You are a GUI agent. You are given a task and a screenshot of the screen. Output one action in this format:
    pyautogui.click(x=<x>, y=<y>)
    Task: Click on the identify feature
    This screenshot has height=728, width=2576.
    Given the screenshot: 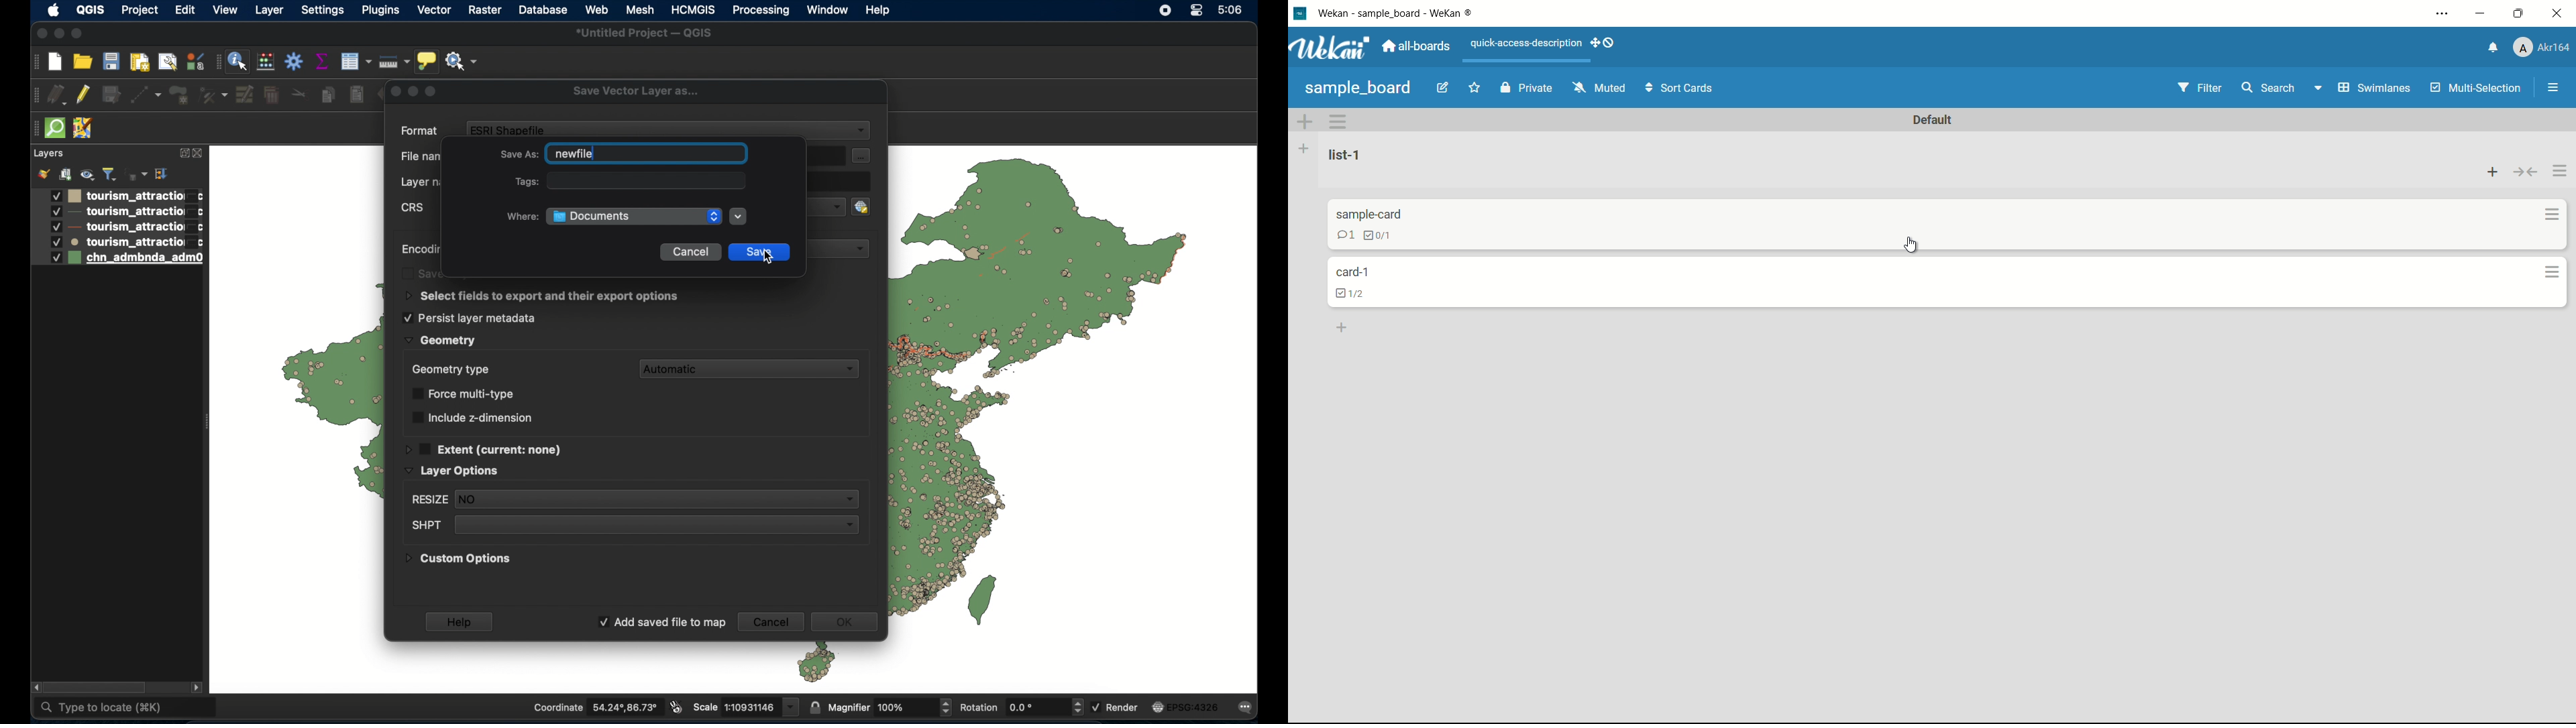 What is the action you would take?
    pyautogui.click(x=237, y=61)
    